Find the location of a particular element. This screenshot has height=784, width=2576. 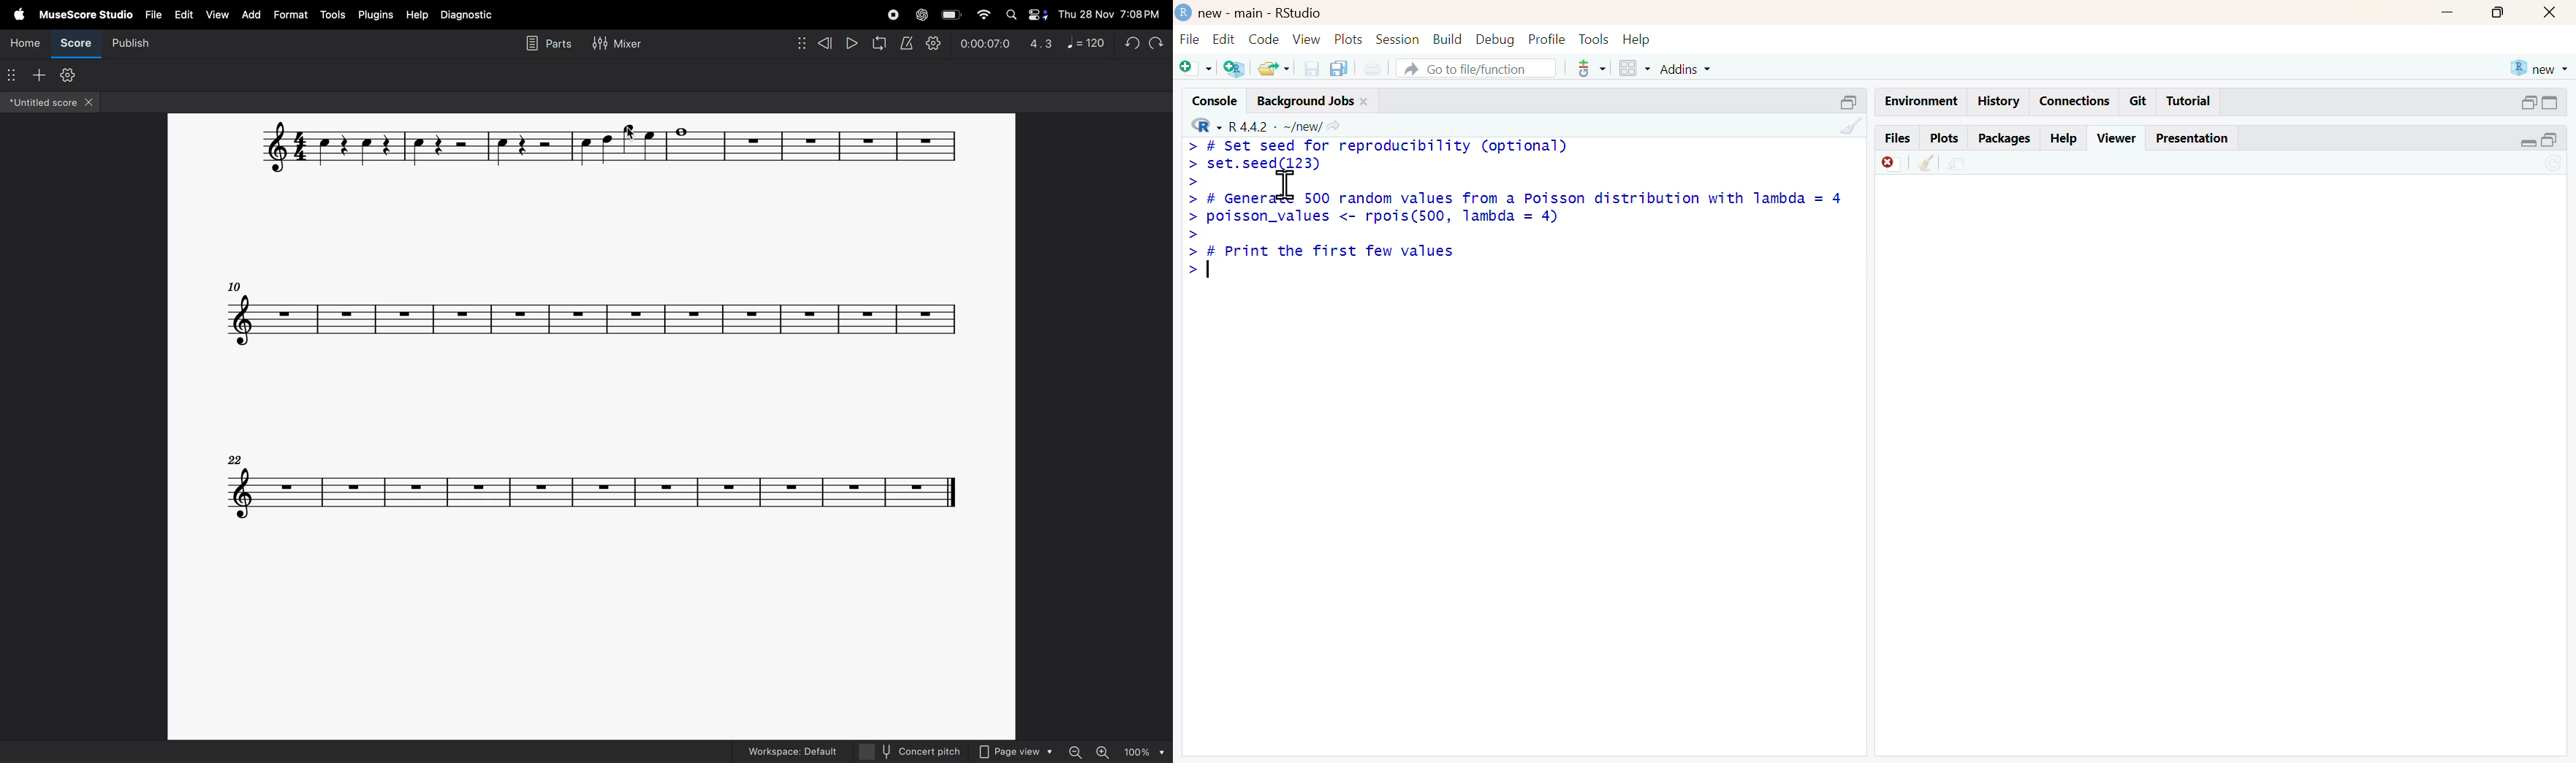

ptofile is located at coordinates (1549, 39).